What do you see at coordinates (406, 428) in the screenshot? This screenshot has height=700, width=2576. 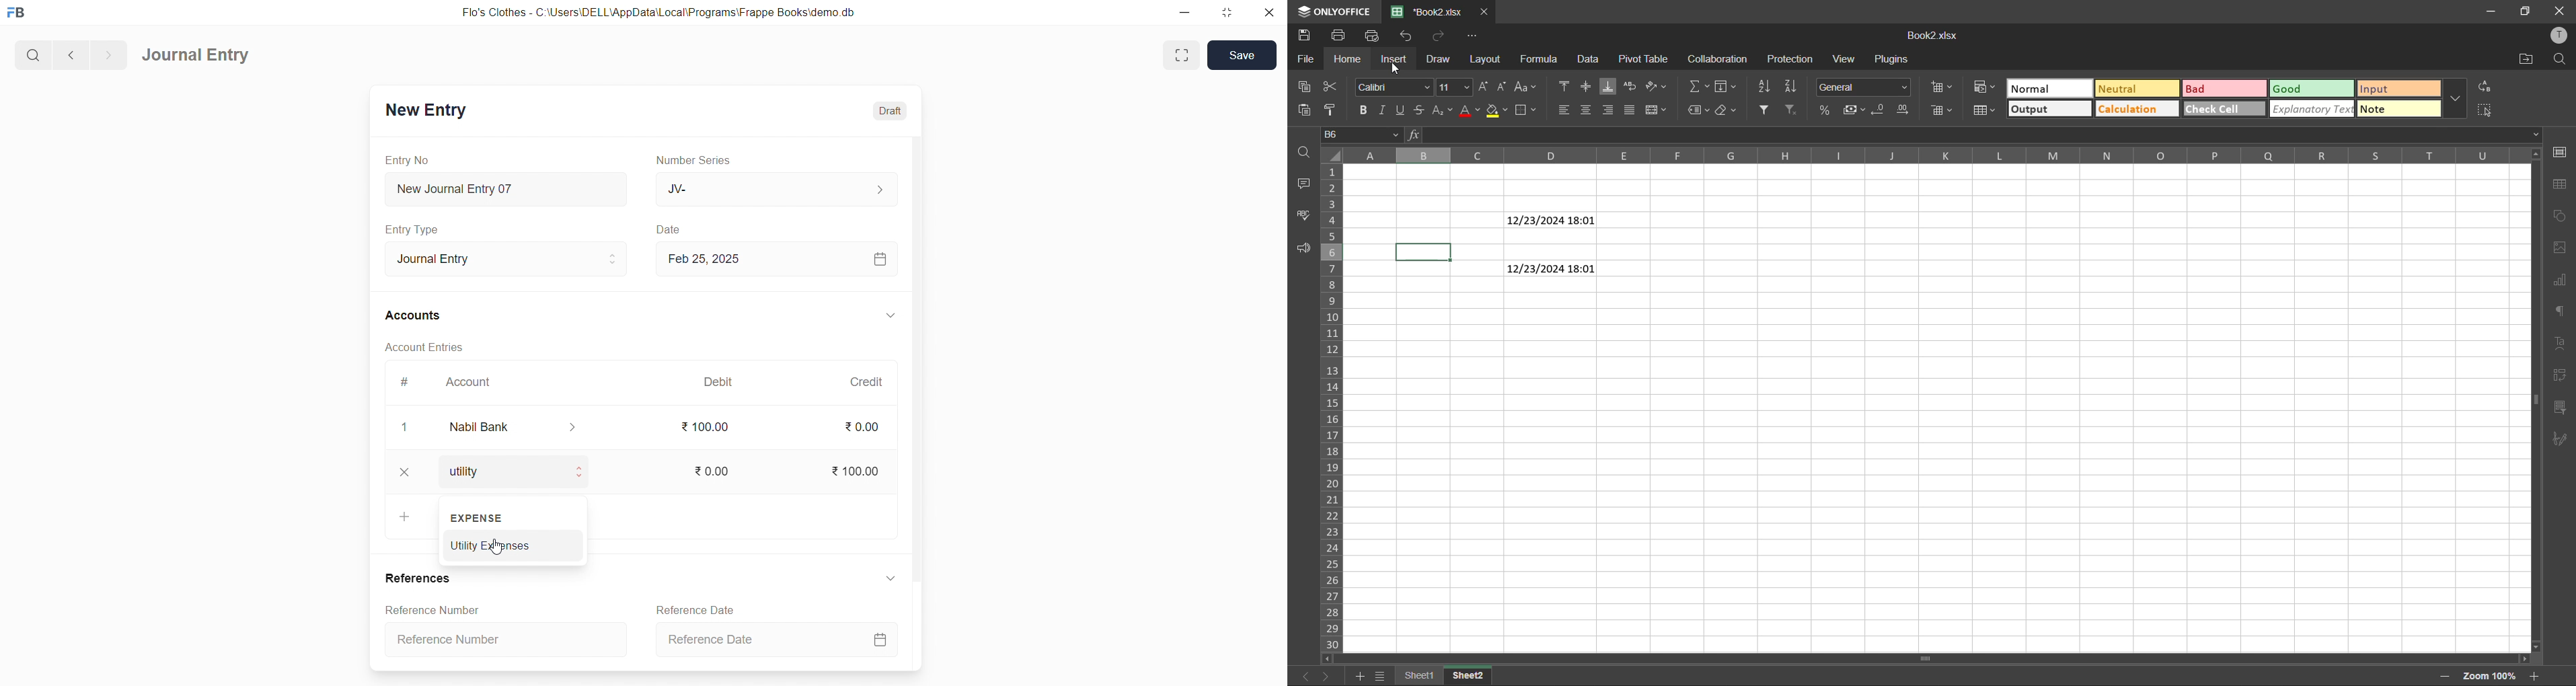 I see `closee` at bounding box center [406, 428].